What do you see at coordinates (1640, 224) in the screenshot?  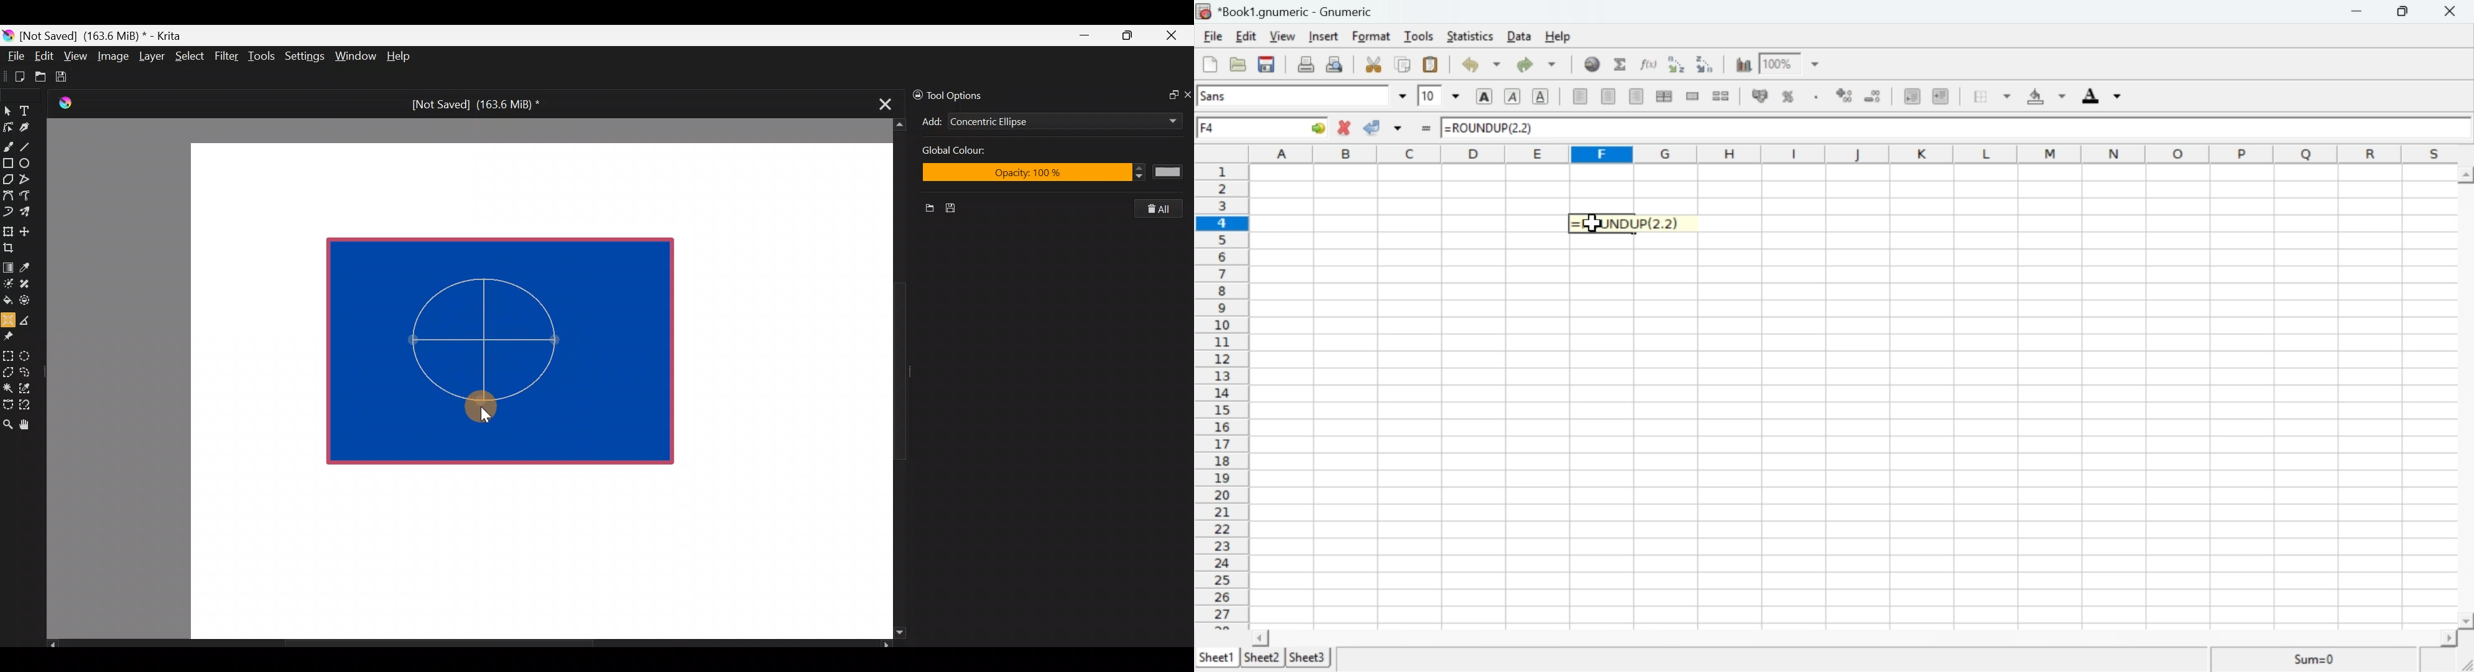 I see `Press ENTER key(typed formula)` at bounding box center [1640, 224].